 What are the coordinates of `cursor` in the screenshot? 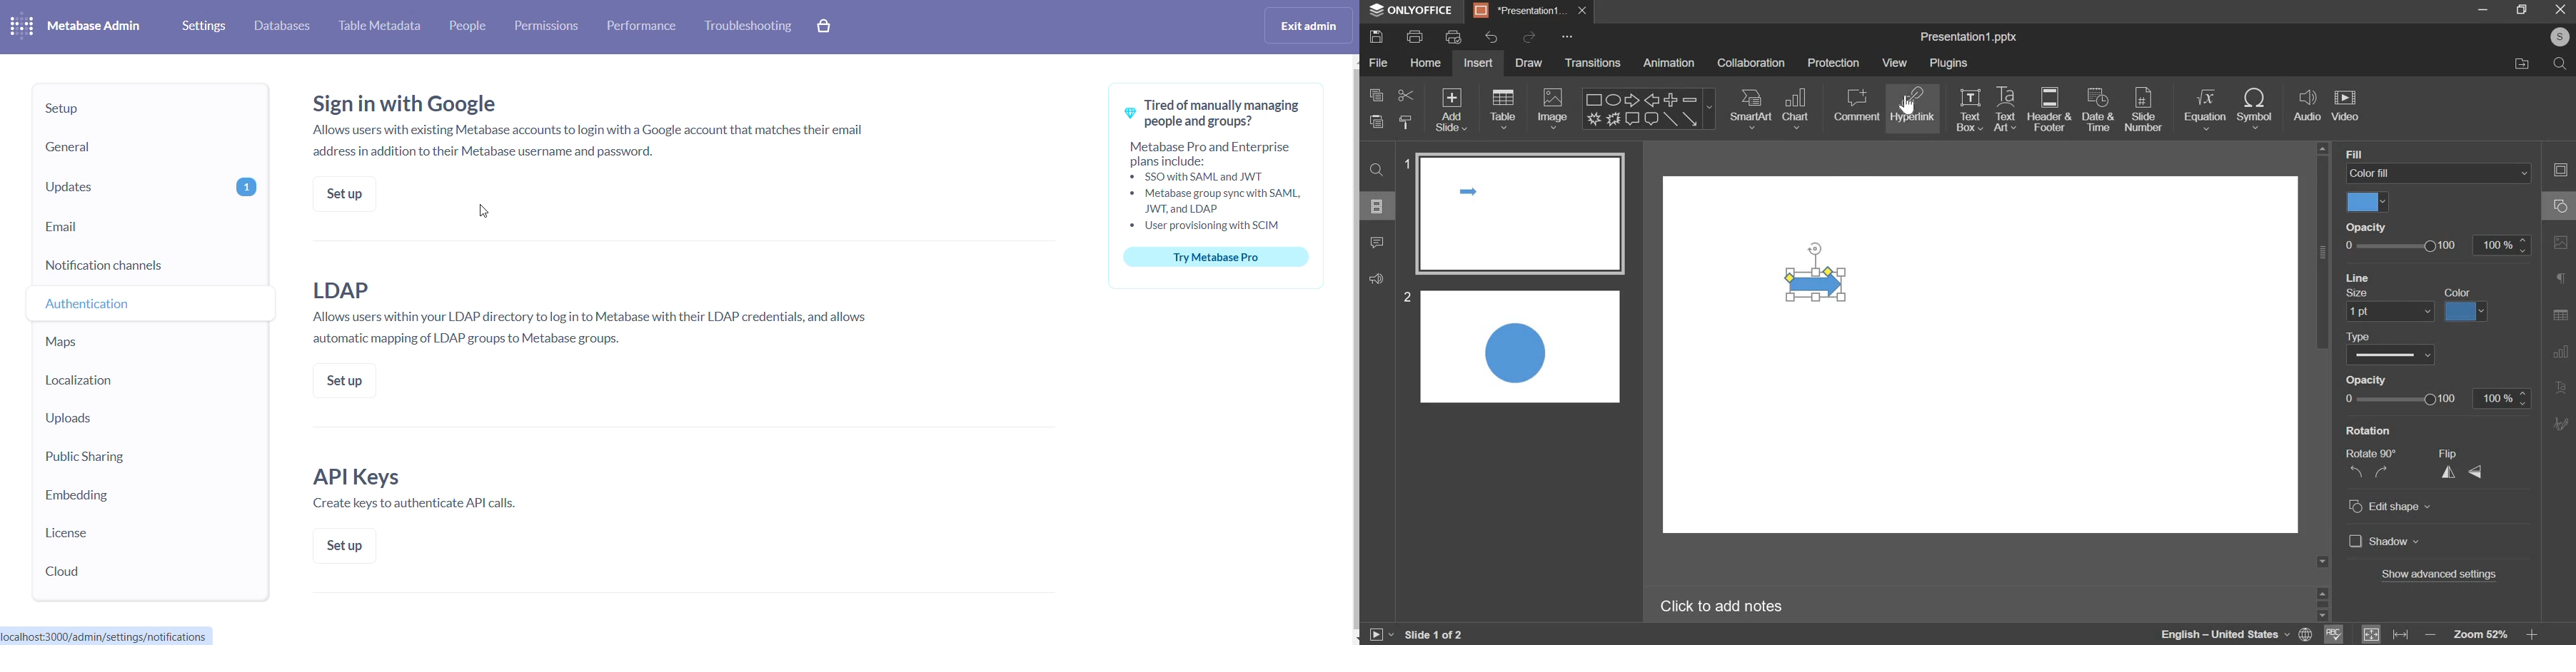 It's located at (1907, 106).